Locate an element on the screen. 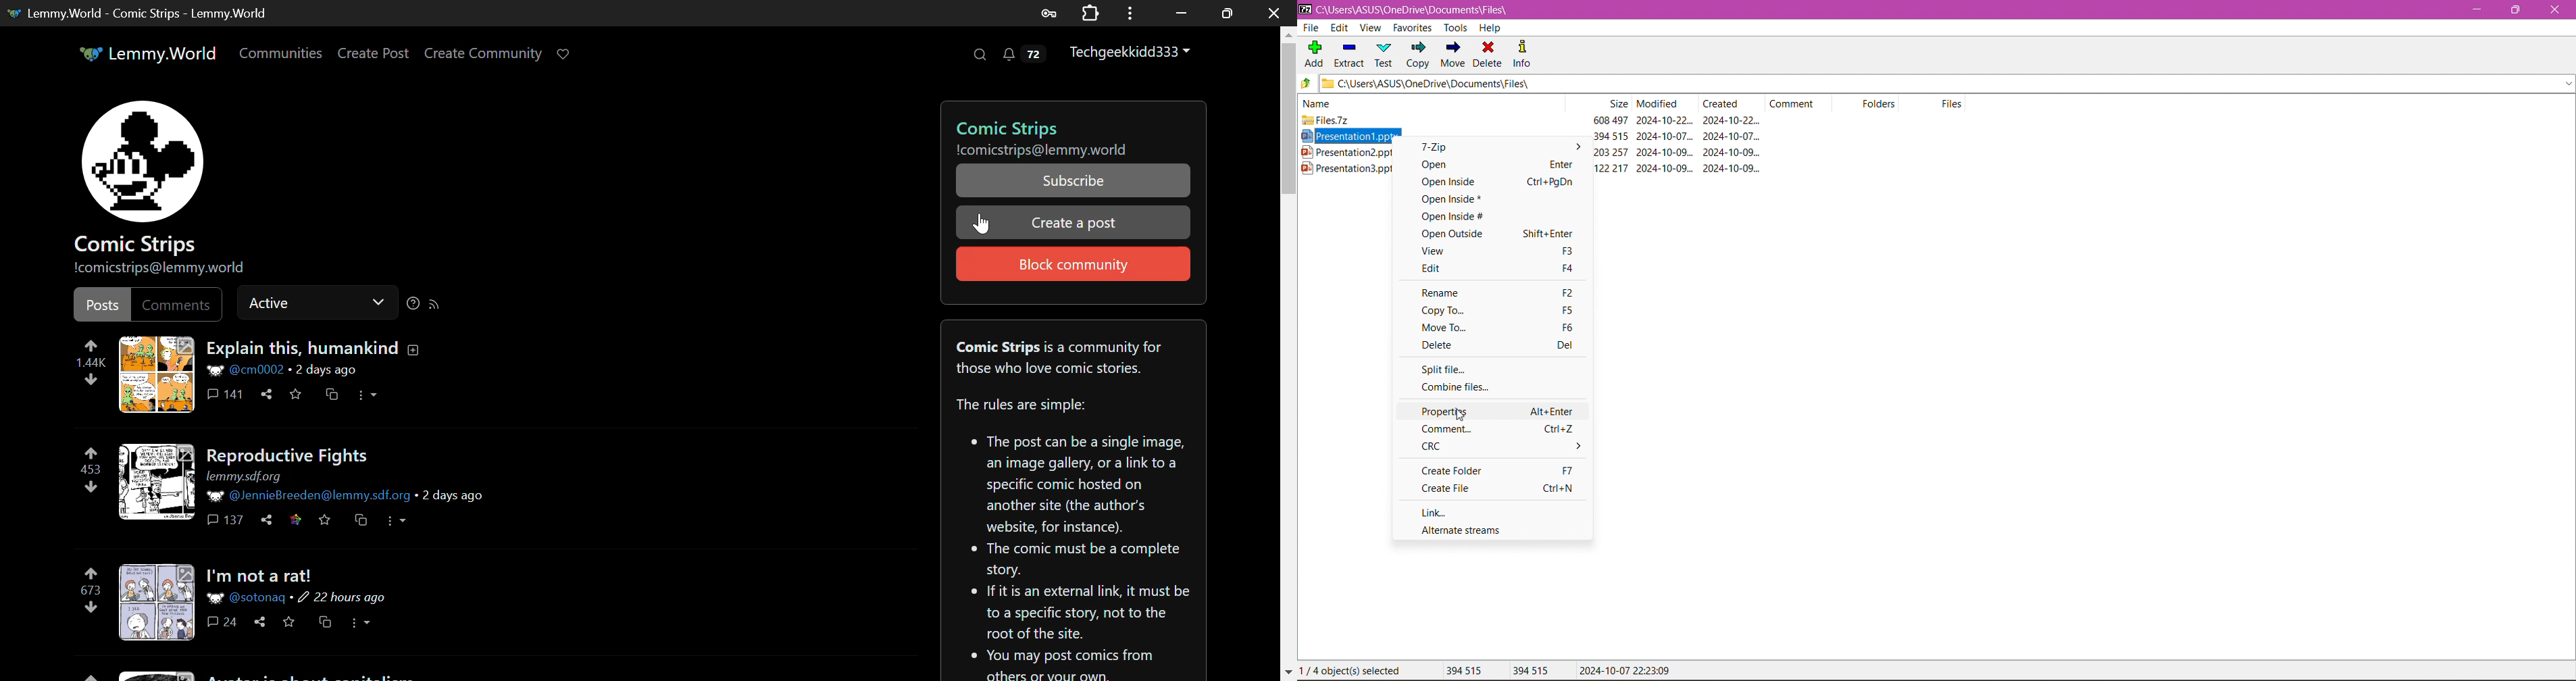 This screenshot has width=2576, height=700. View is located at coordinates (1498, 251).